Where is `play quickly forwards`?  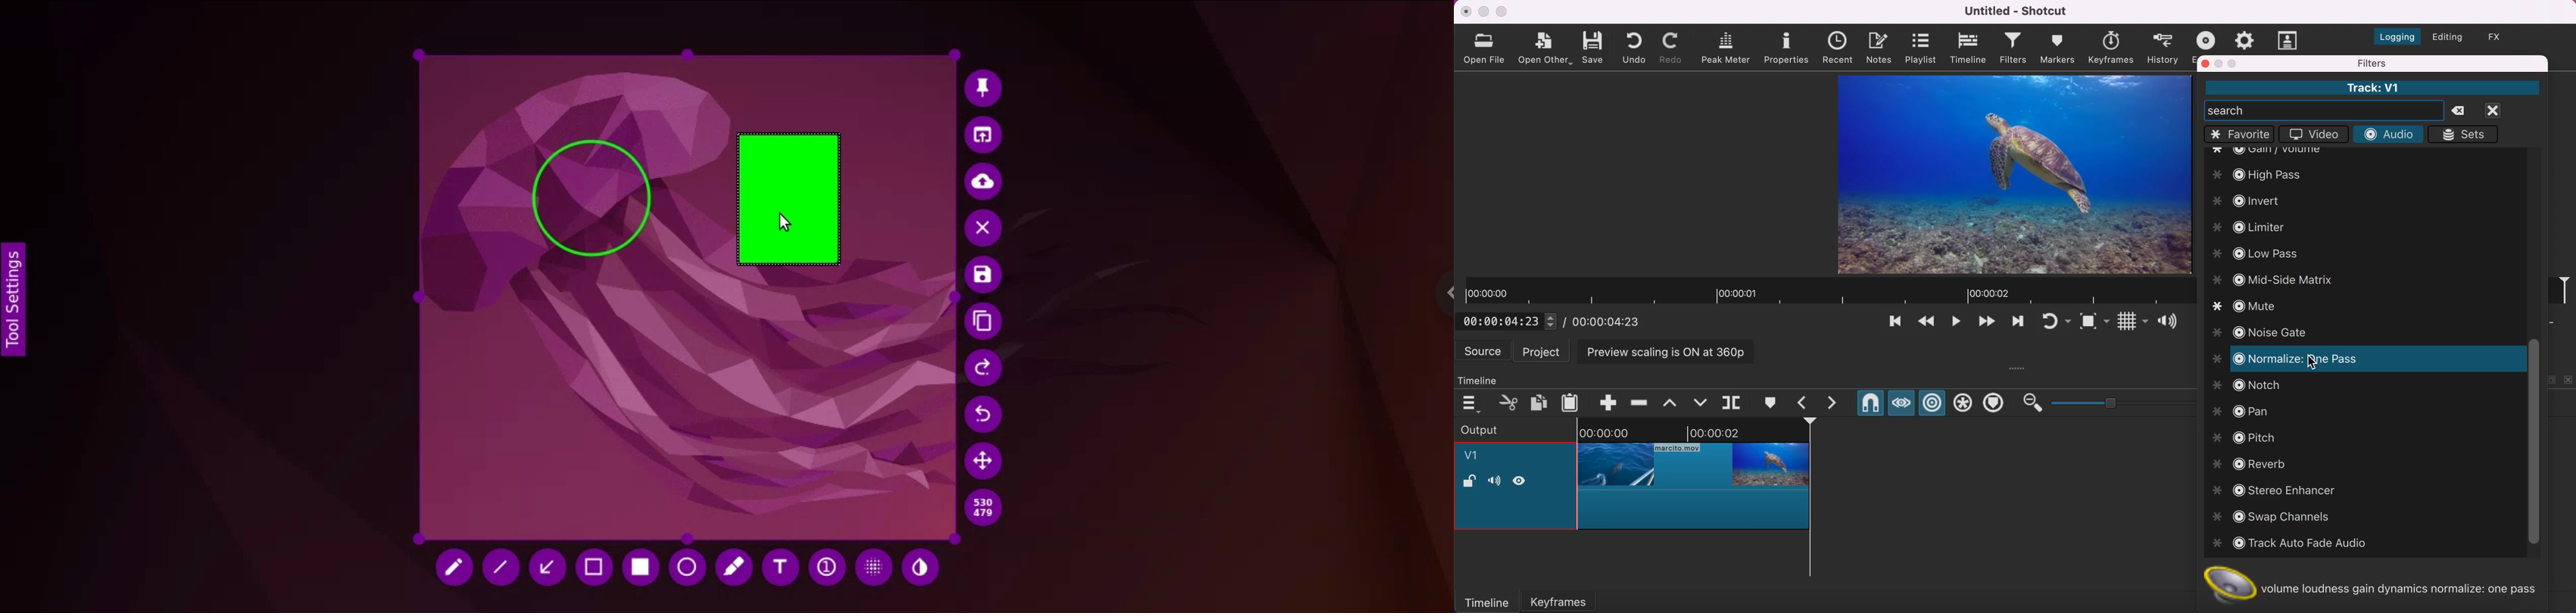 play quickly forwards is located at coordinates (2016, 324).